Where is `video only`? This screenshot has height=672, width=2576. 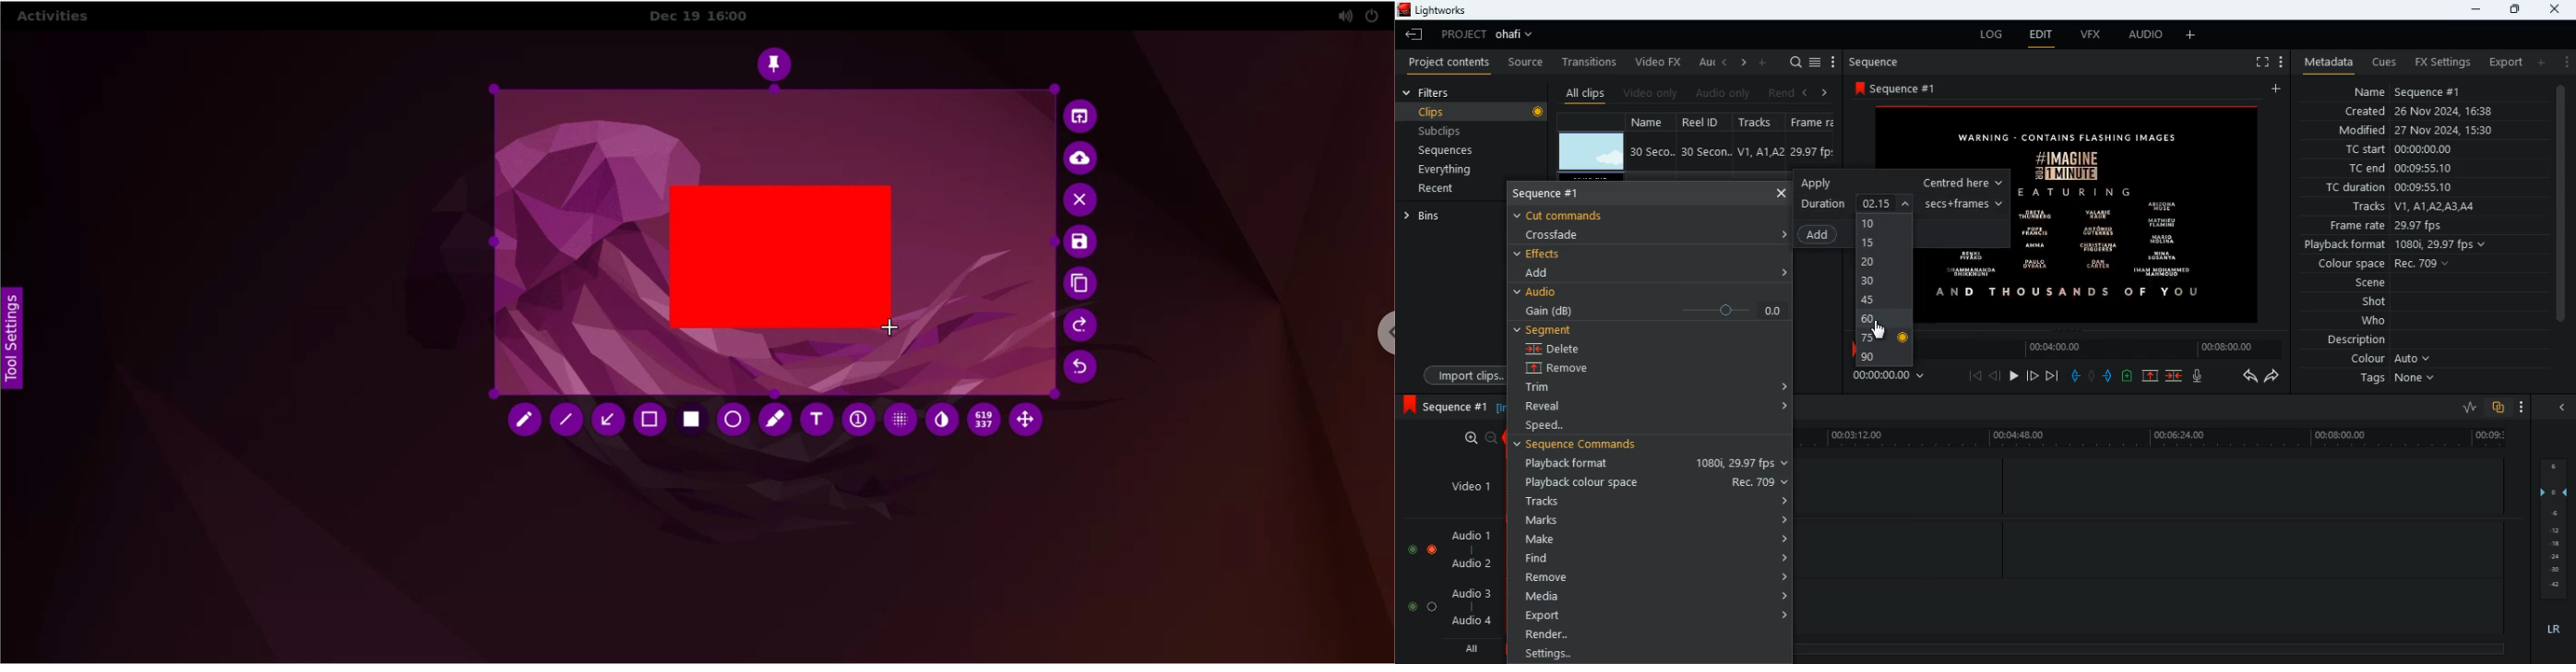
video only is located at coordinates (1652, 93).